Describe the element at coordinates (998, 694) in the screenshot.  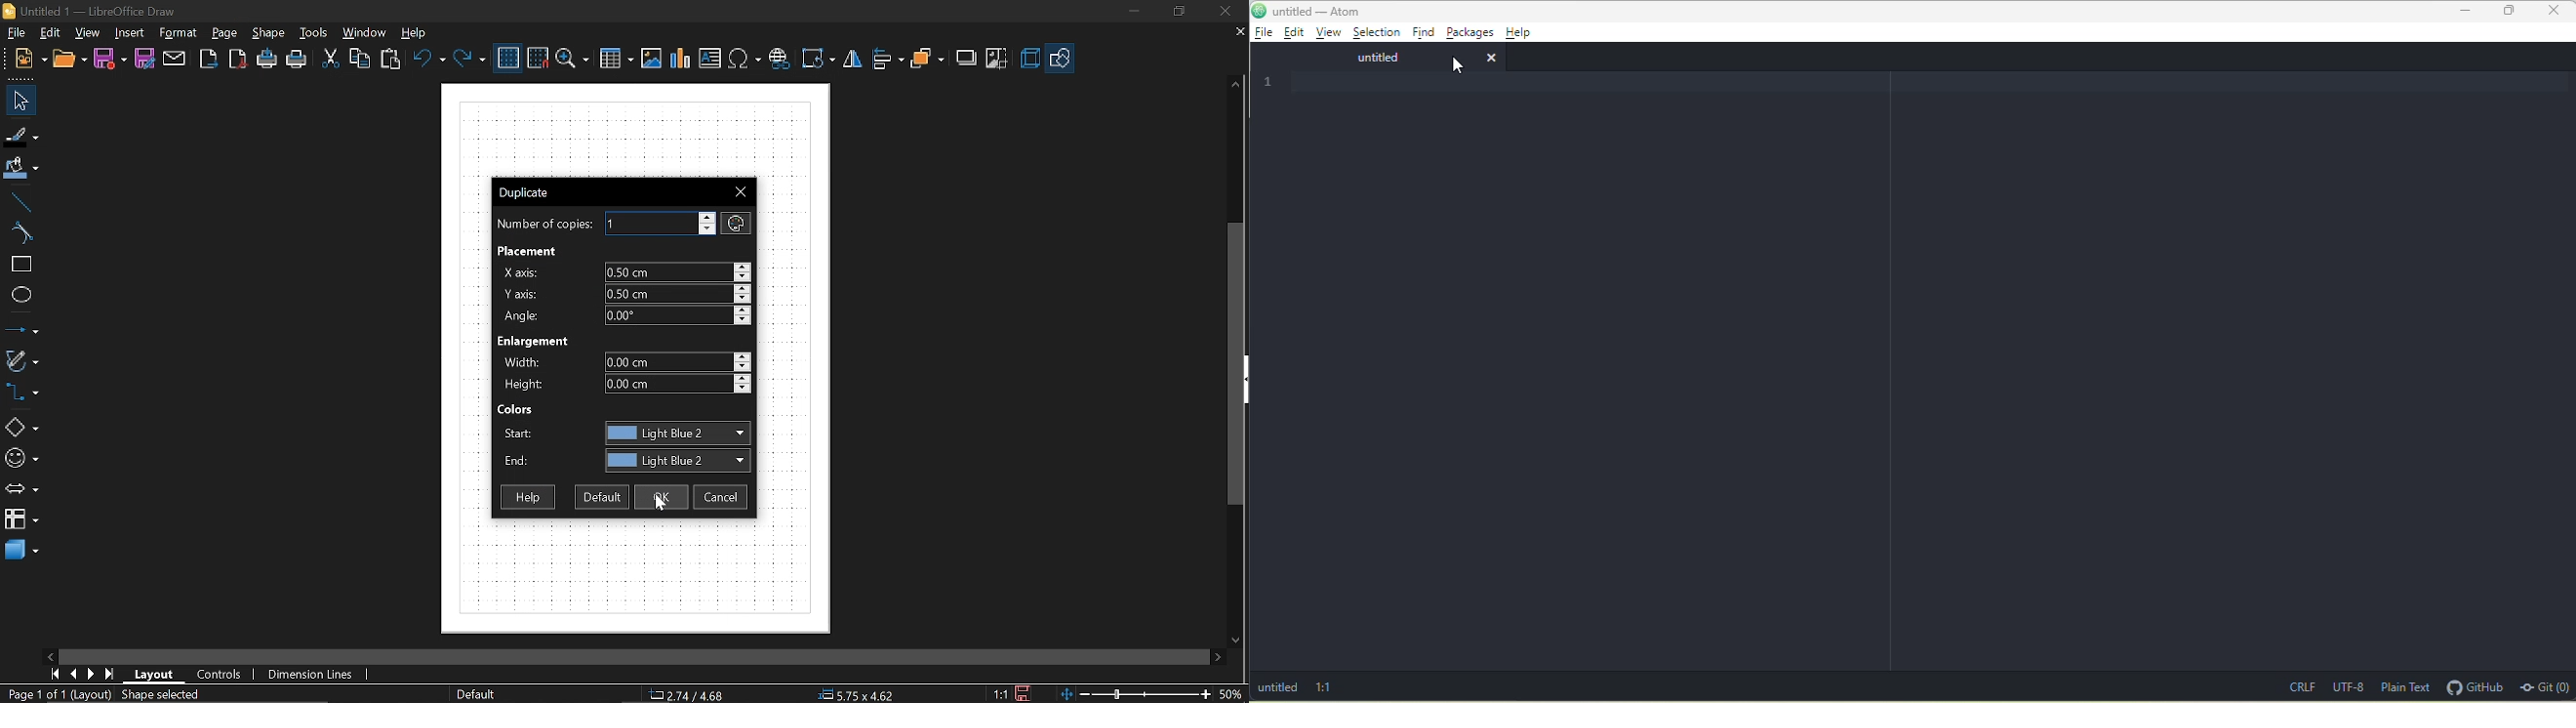
I see `Scaling factor` at that location.